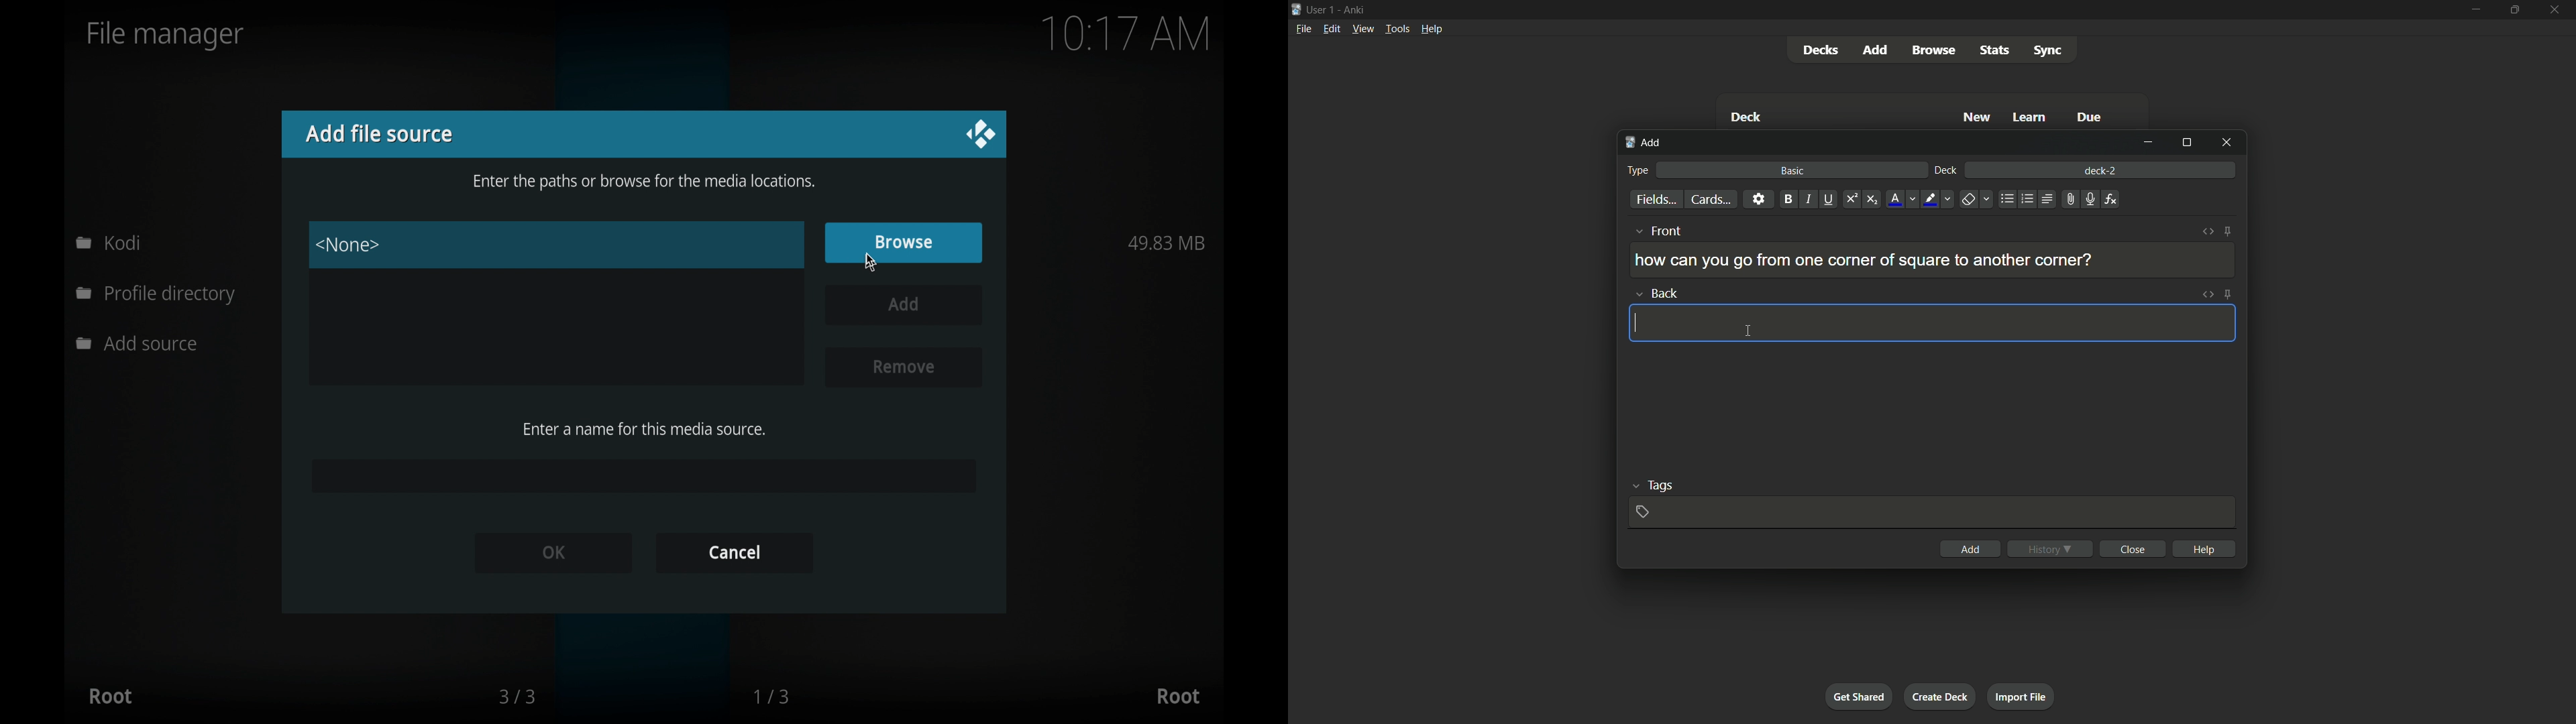  What do you see at coordinates (1787, 199) in the screenshot?
I see `bold` at bounding box center [1787, 199].